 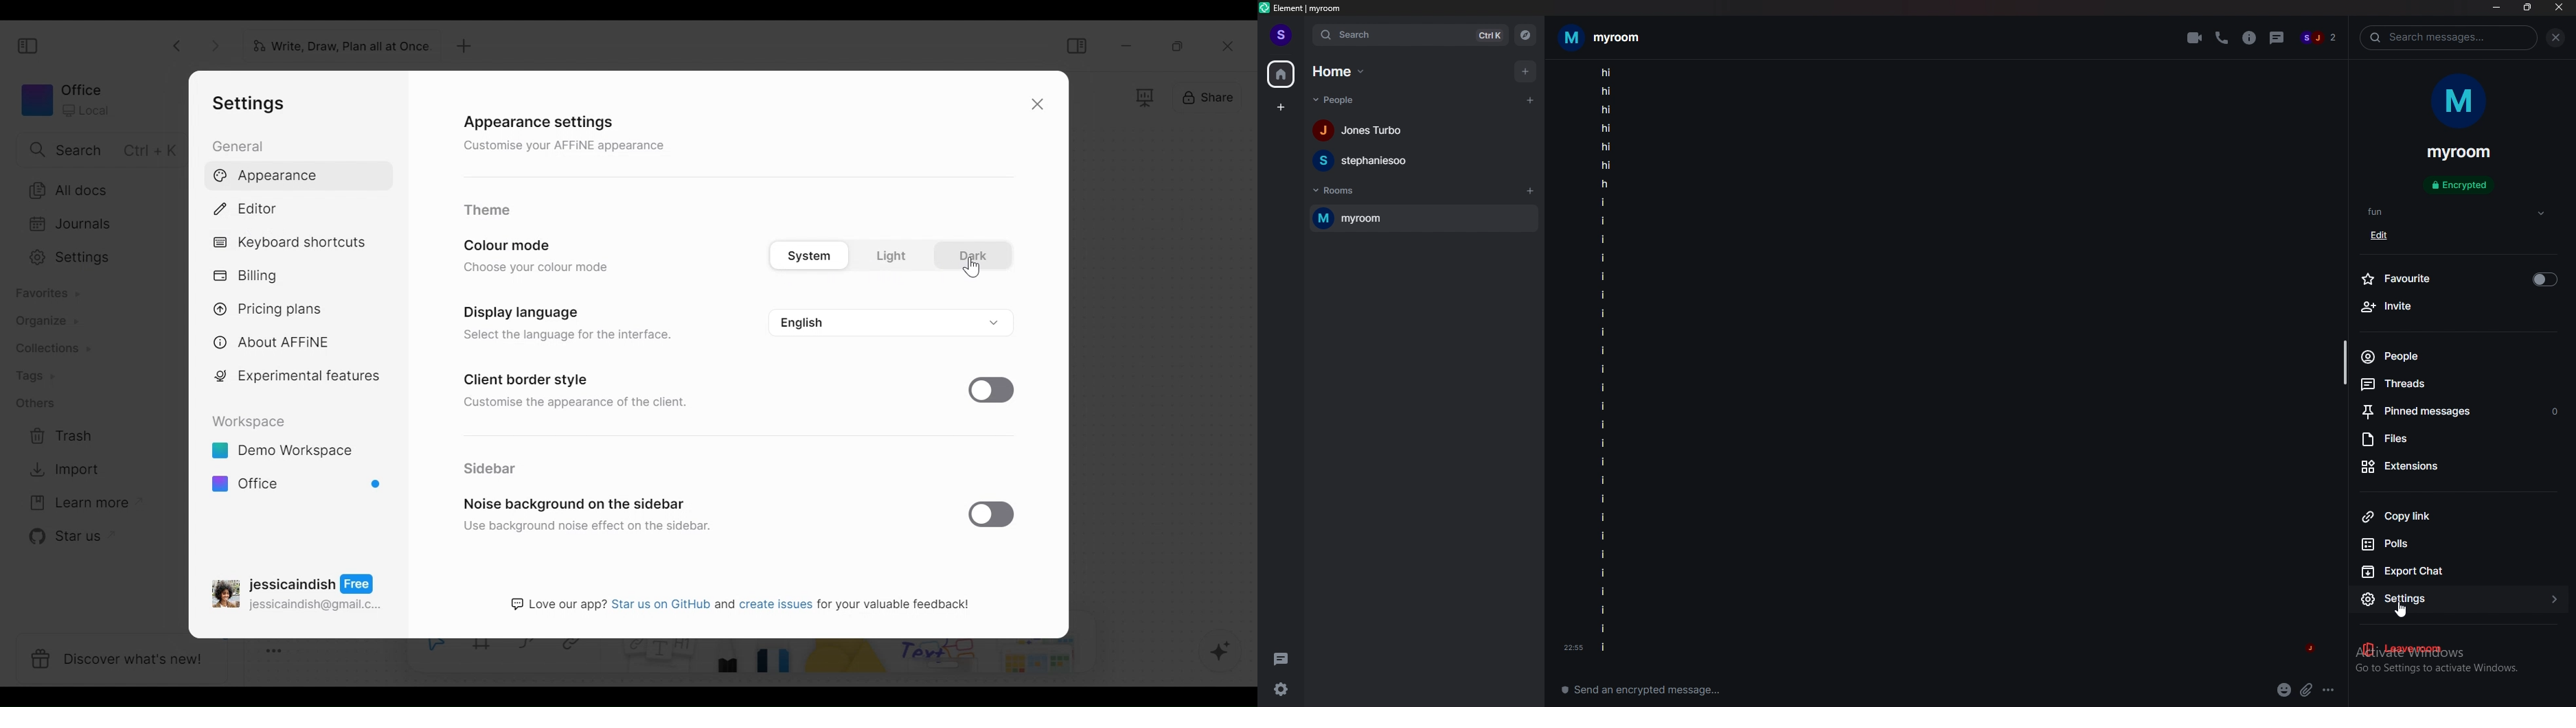 I want to click on edit, so click(x=2384, y=235).